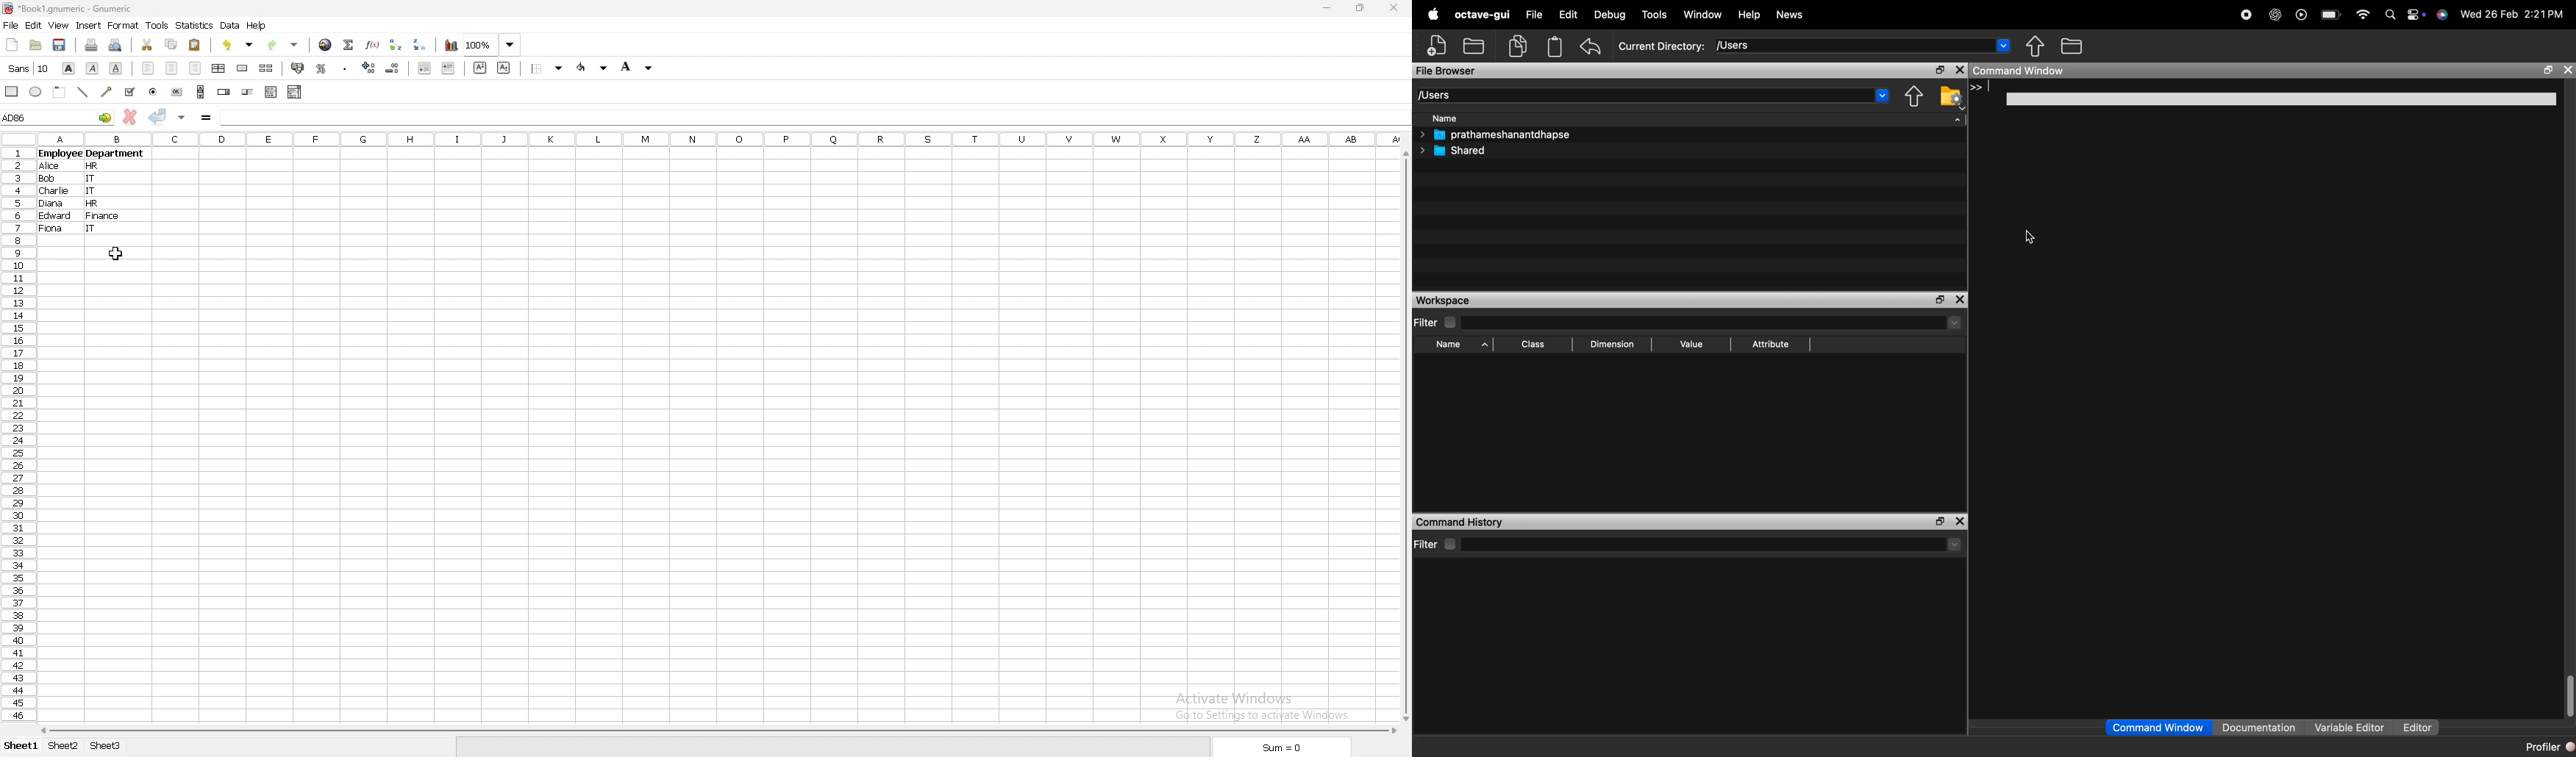  I want to click on open, so click(35, 45).